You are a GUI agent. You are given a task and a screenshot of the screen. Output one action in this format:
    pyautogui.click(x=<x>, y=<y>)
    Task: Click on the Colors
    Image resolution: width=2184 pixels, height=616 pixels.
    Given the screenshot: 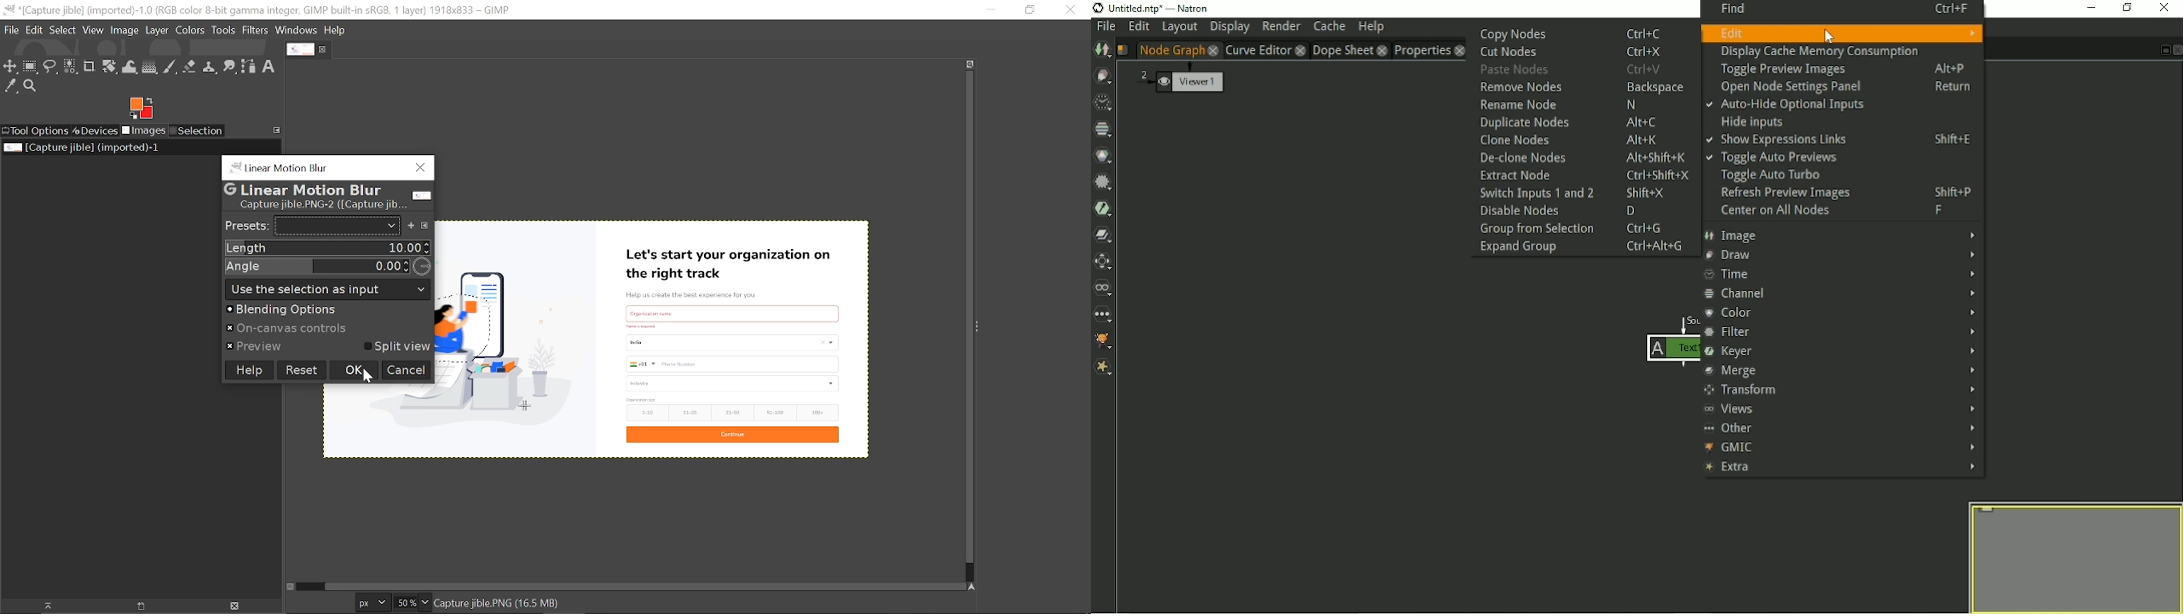 What is the action you would take?
    pyautogui.click(x=189, y=32)
    